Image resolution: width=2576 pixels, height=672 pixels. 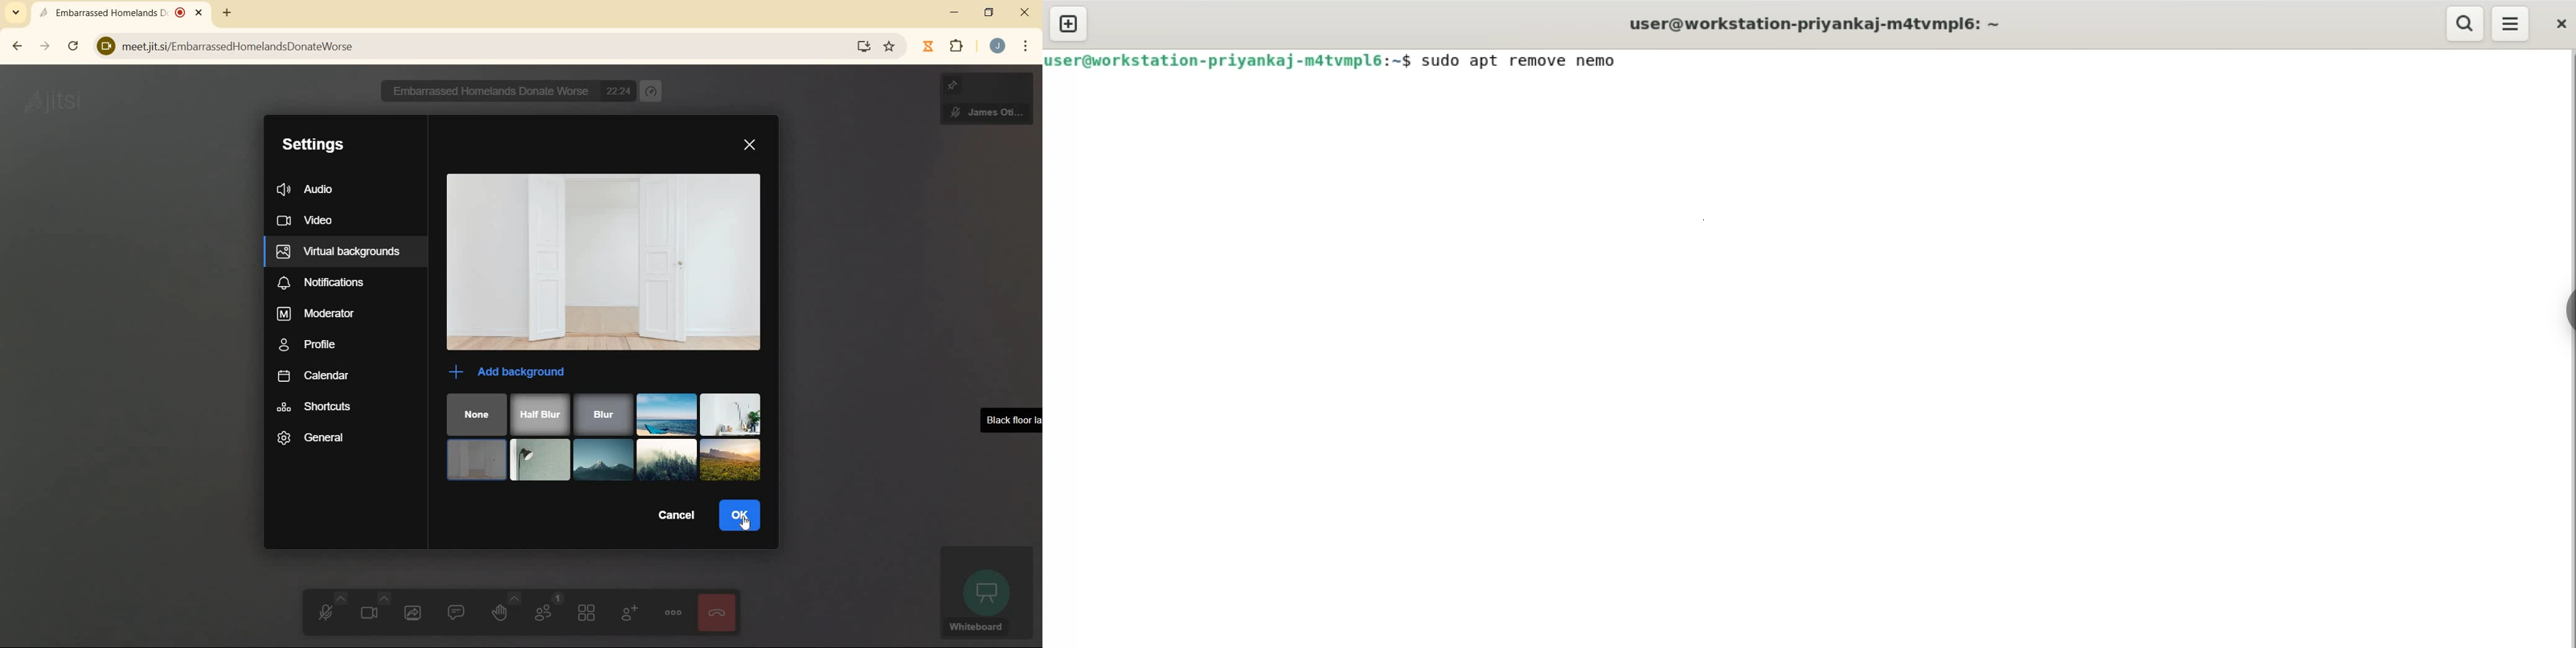 What do you see at coordinates (311, 146) in the screenshot?
I see `settings` at bounding box center [311, 146].